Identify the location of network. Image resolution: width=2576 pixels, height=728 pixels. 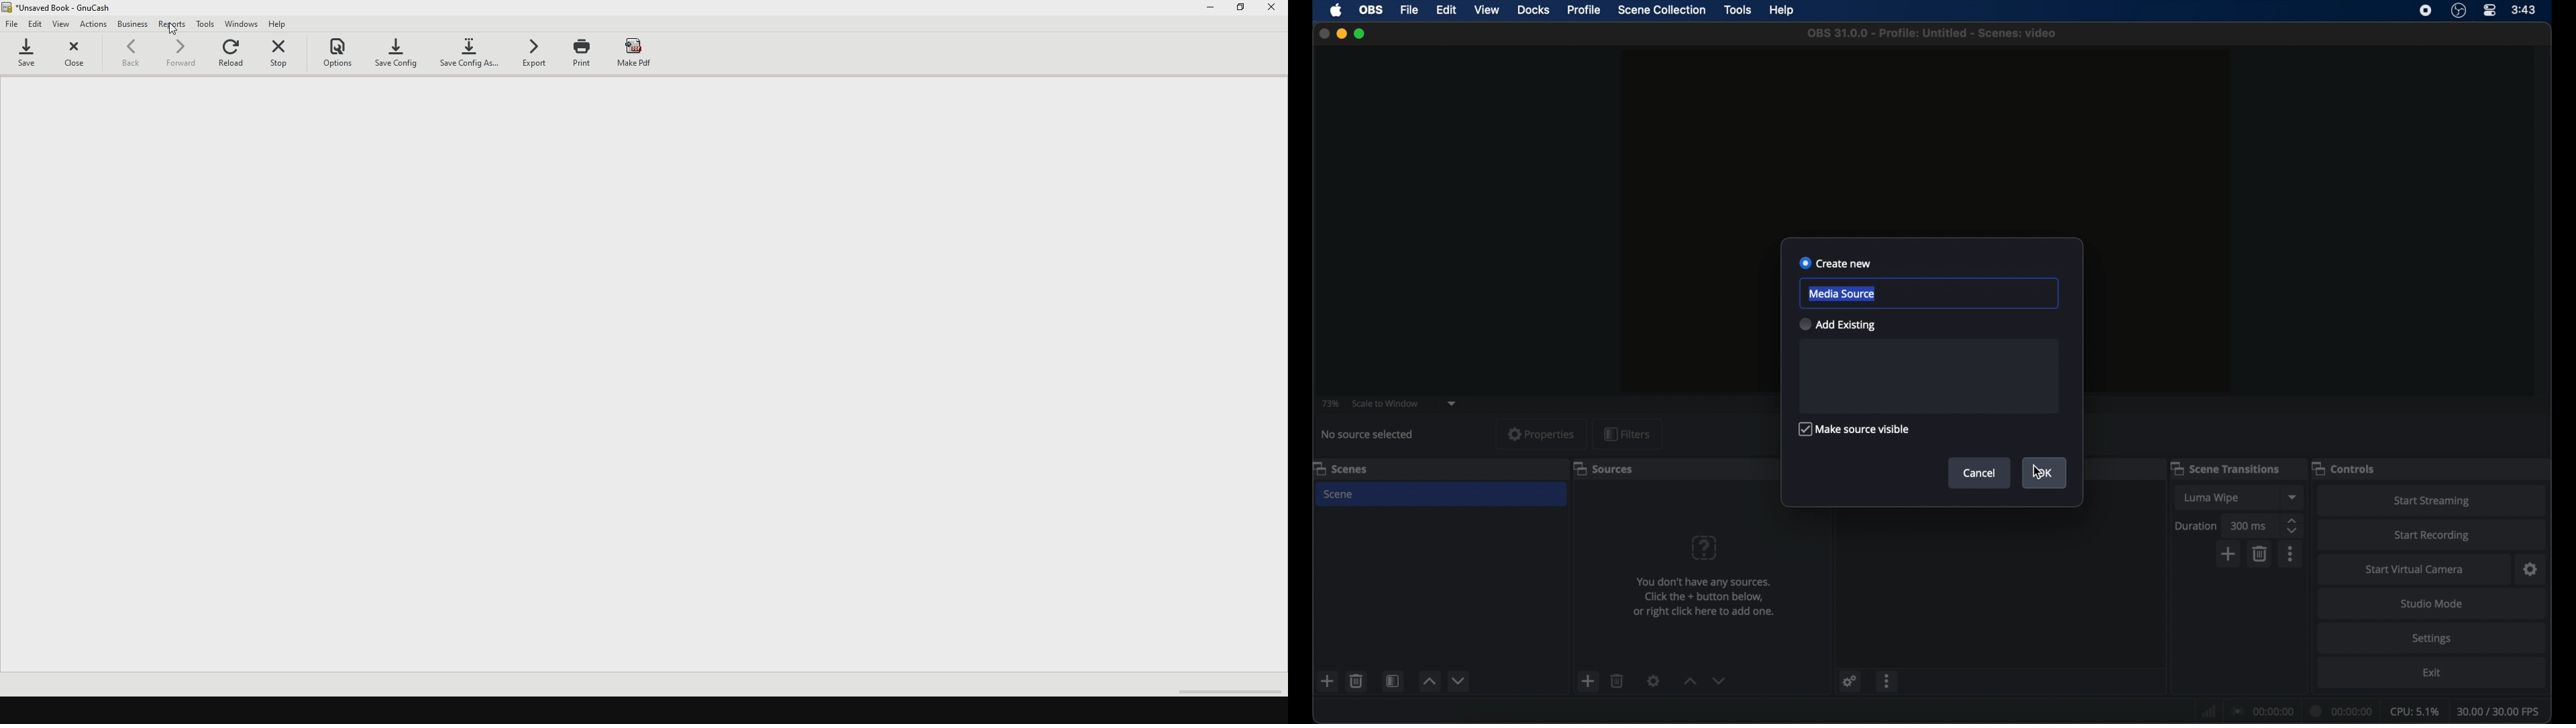
(2209, 712).